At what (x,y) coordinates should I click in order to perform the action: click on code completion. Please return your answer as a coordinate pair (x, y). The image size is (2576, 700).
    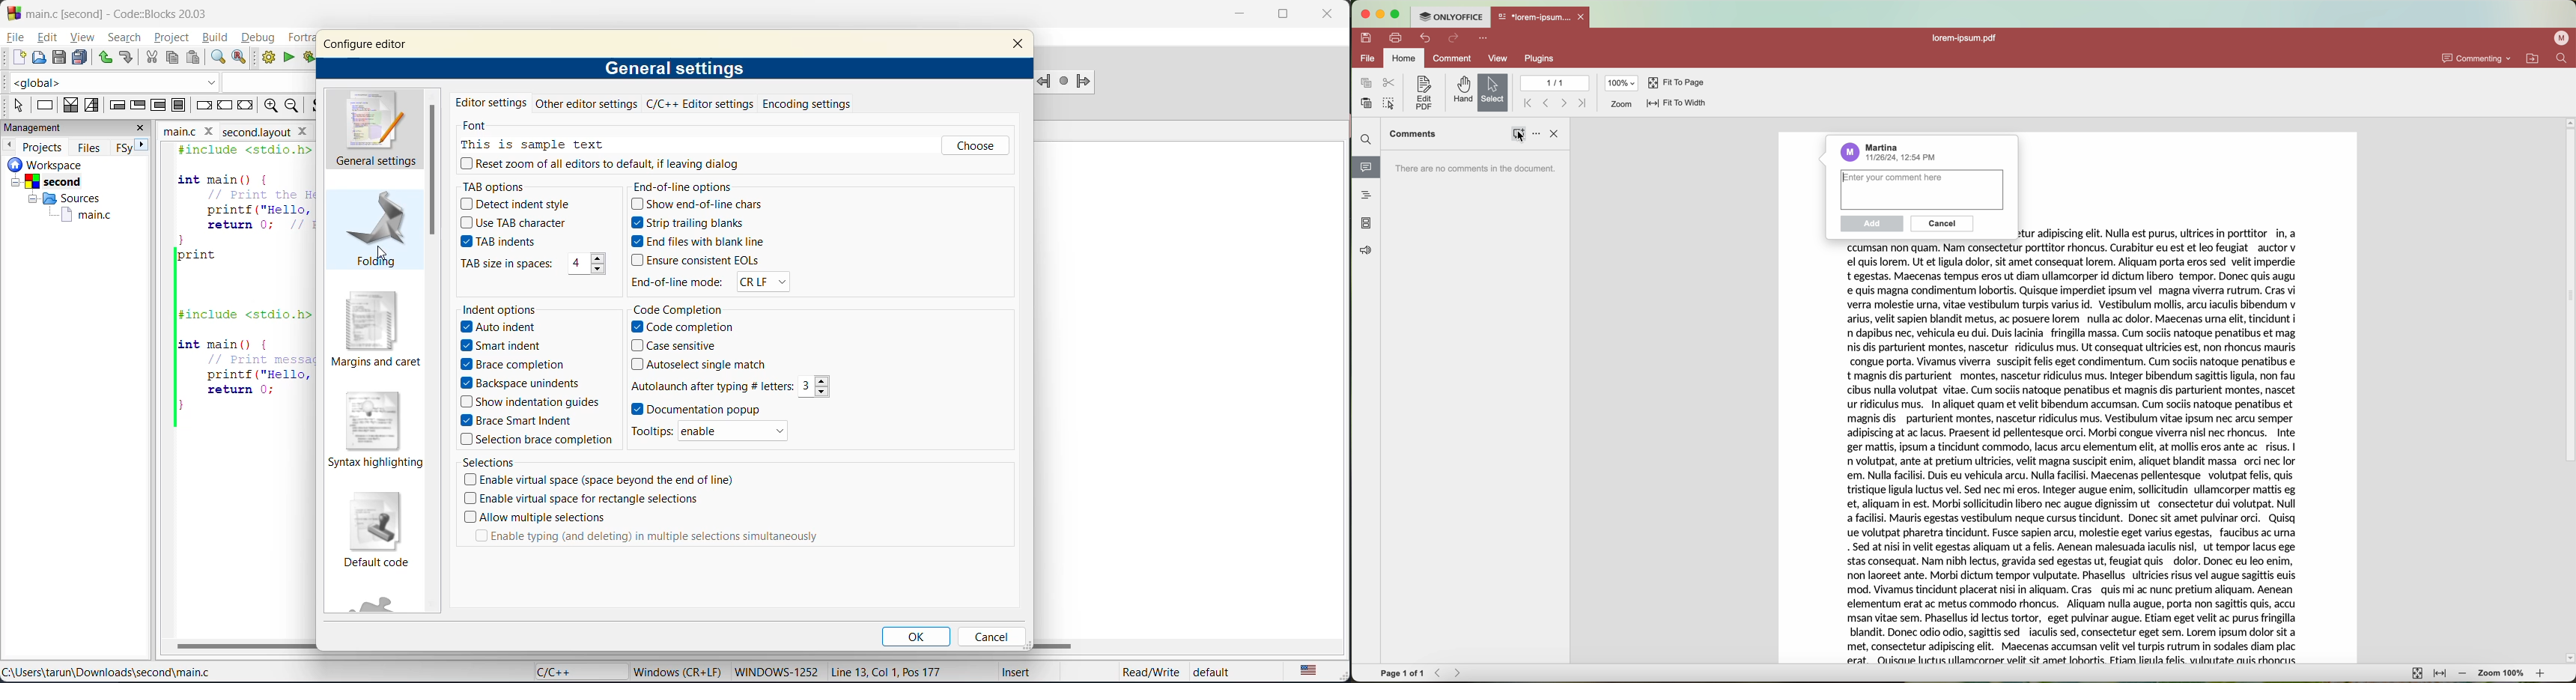
    Looking at the image, I should click on (743, 308).